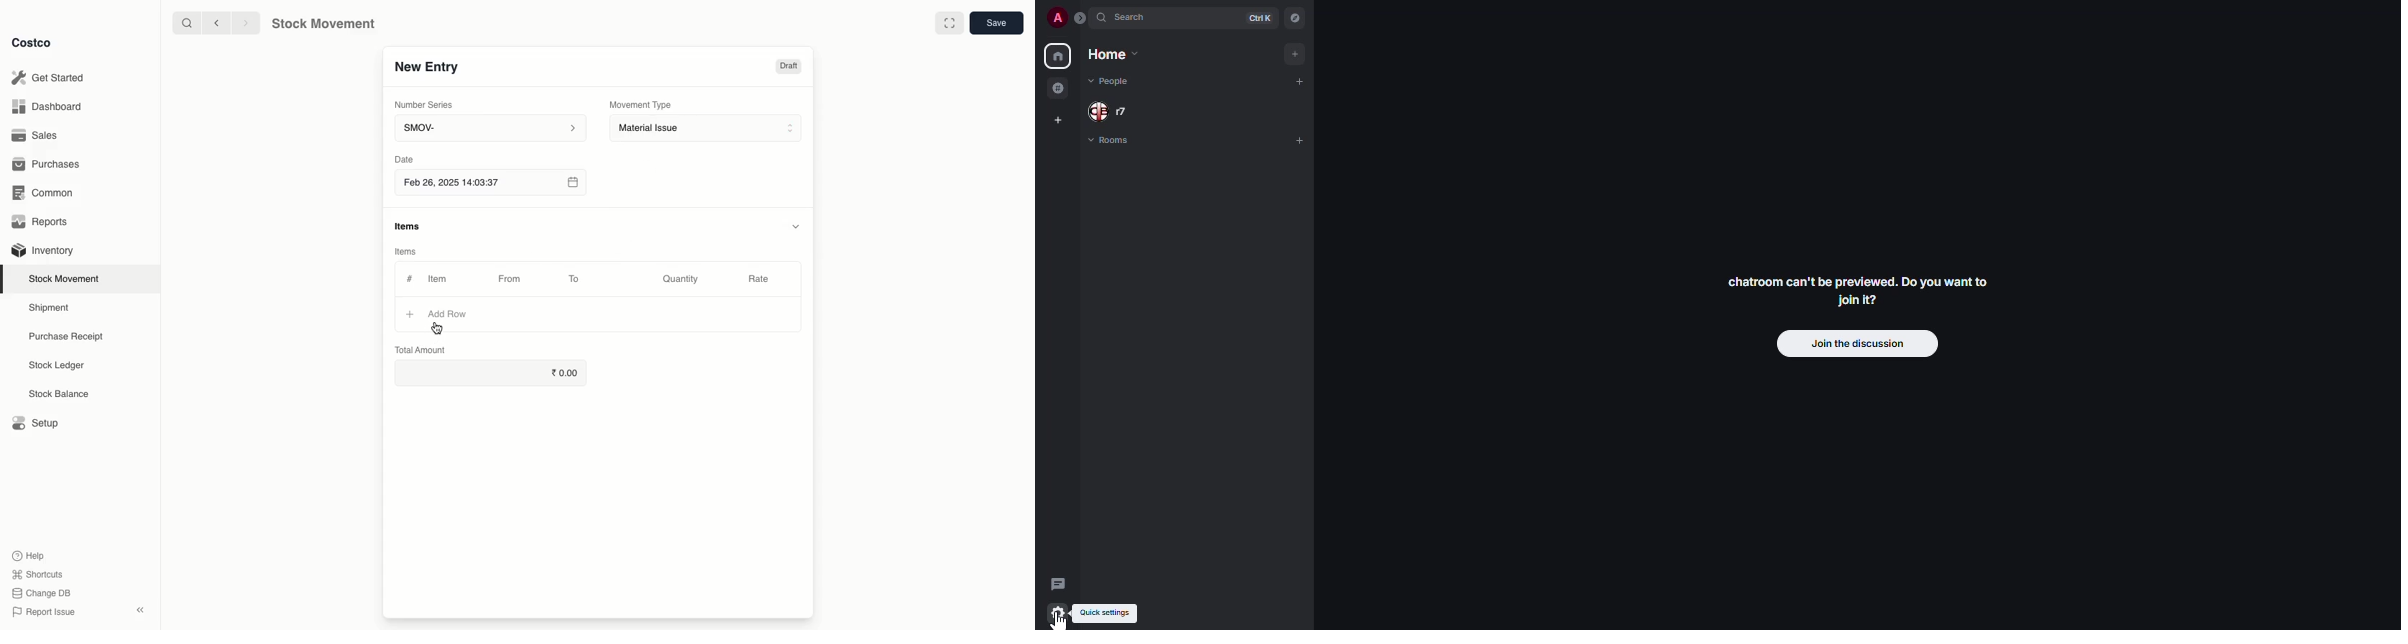  I want to click on Common, so click(47, 194).